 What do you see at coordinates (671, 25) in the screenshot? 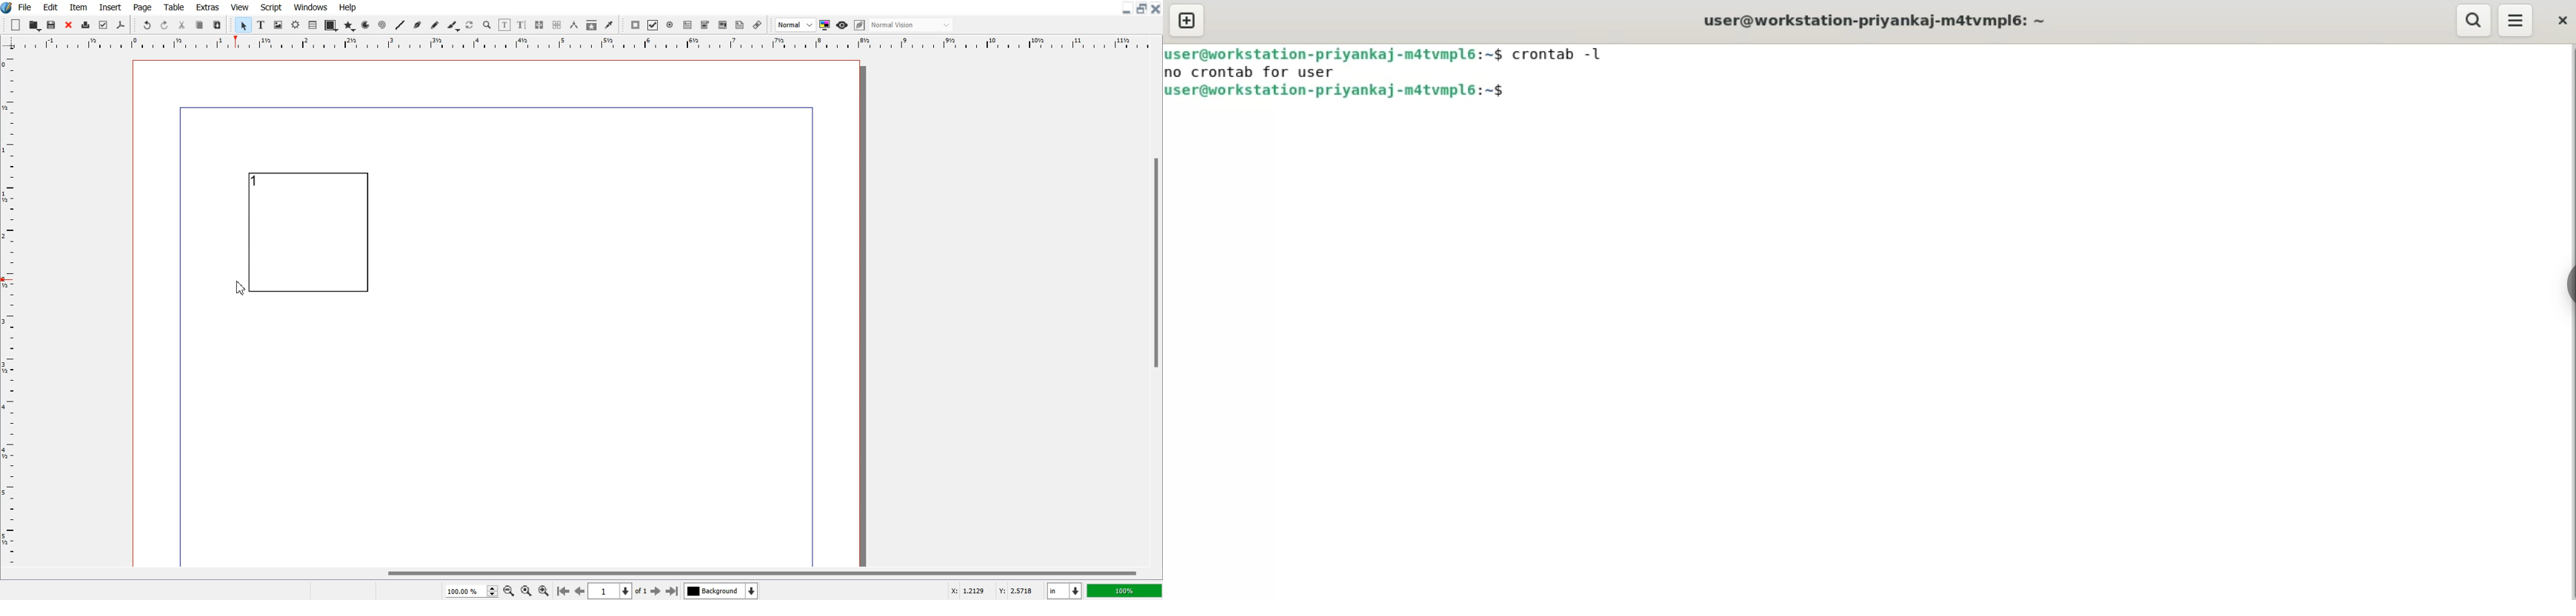
I see `PDF Radio Button` at bounding box center [671, 25].